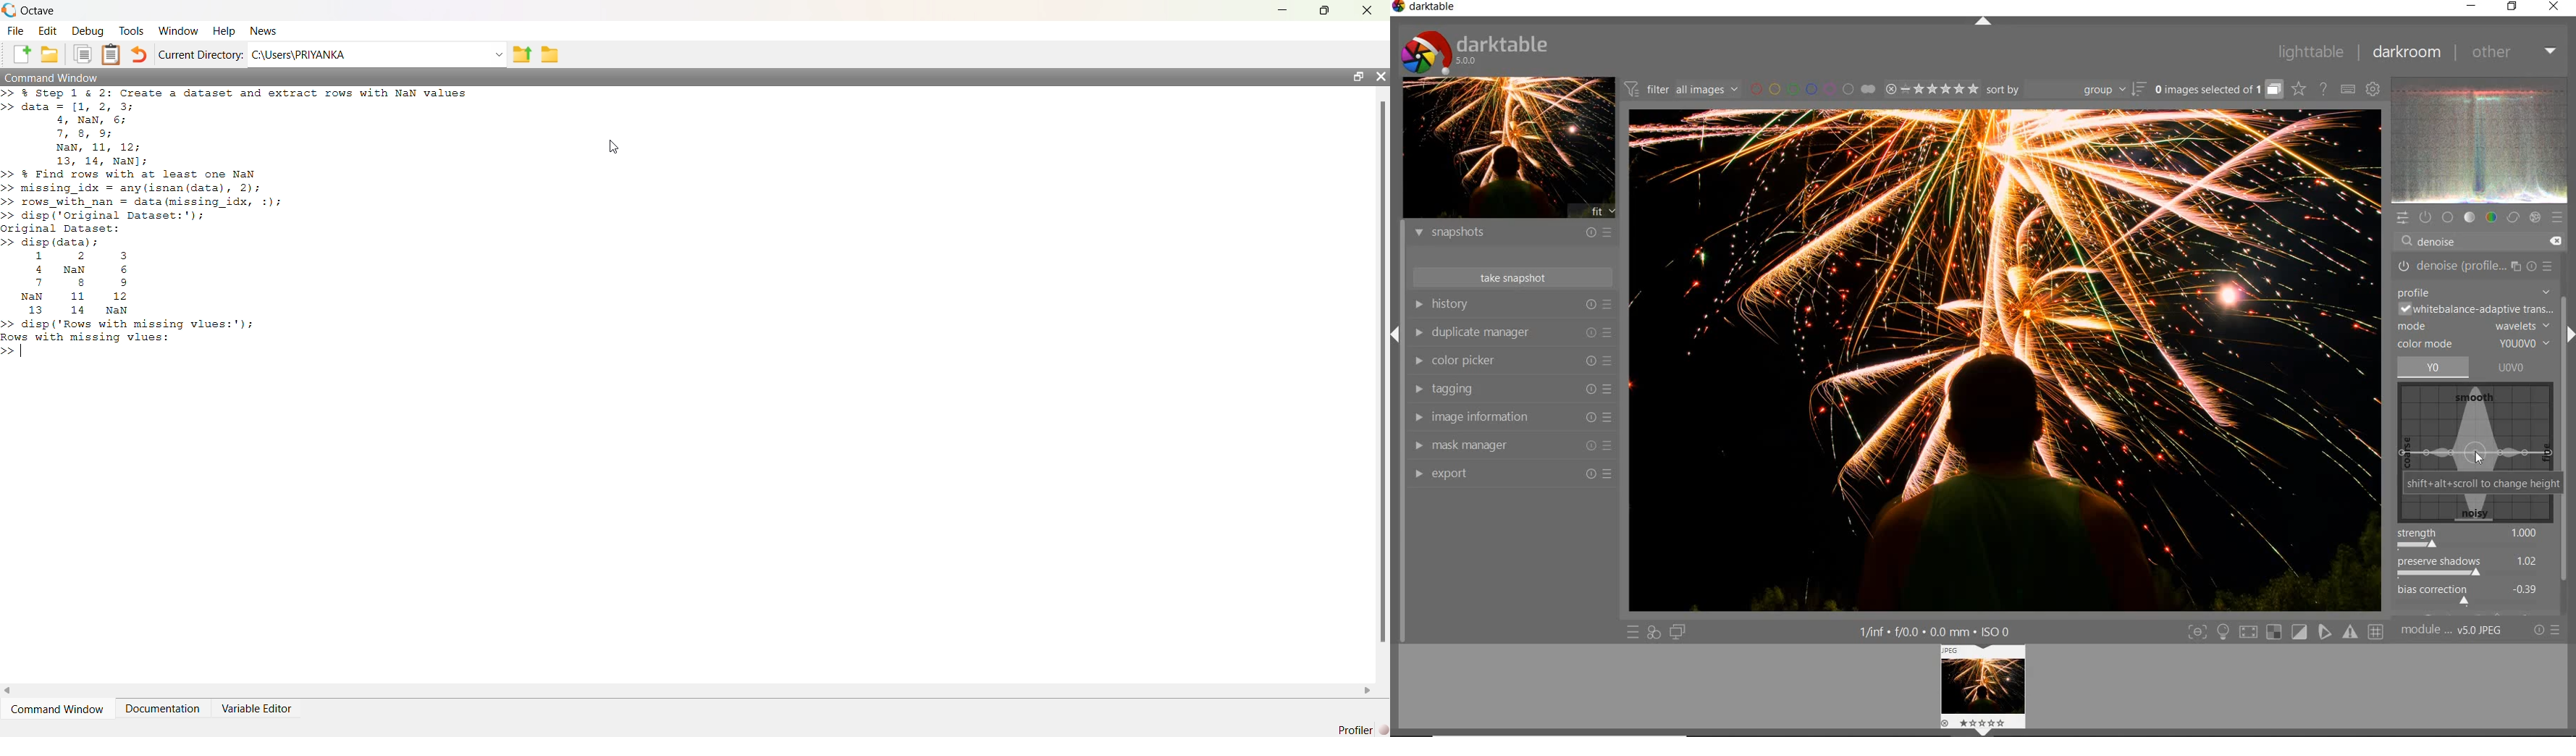  What do you see at coordinates (1512, 417) in the screenshot?
I see `image information` at bounding box center [1512, 417].